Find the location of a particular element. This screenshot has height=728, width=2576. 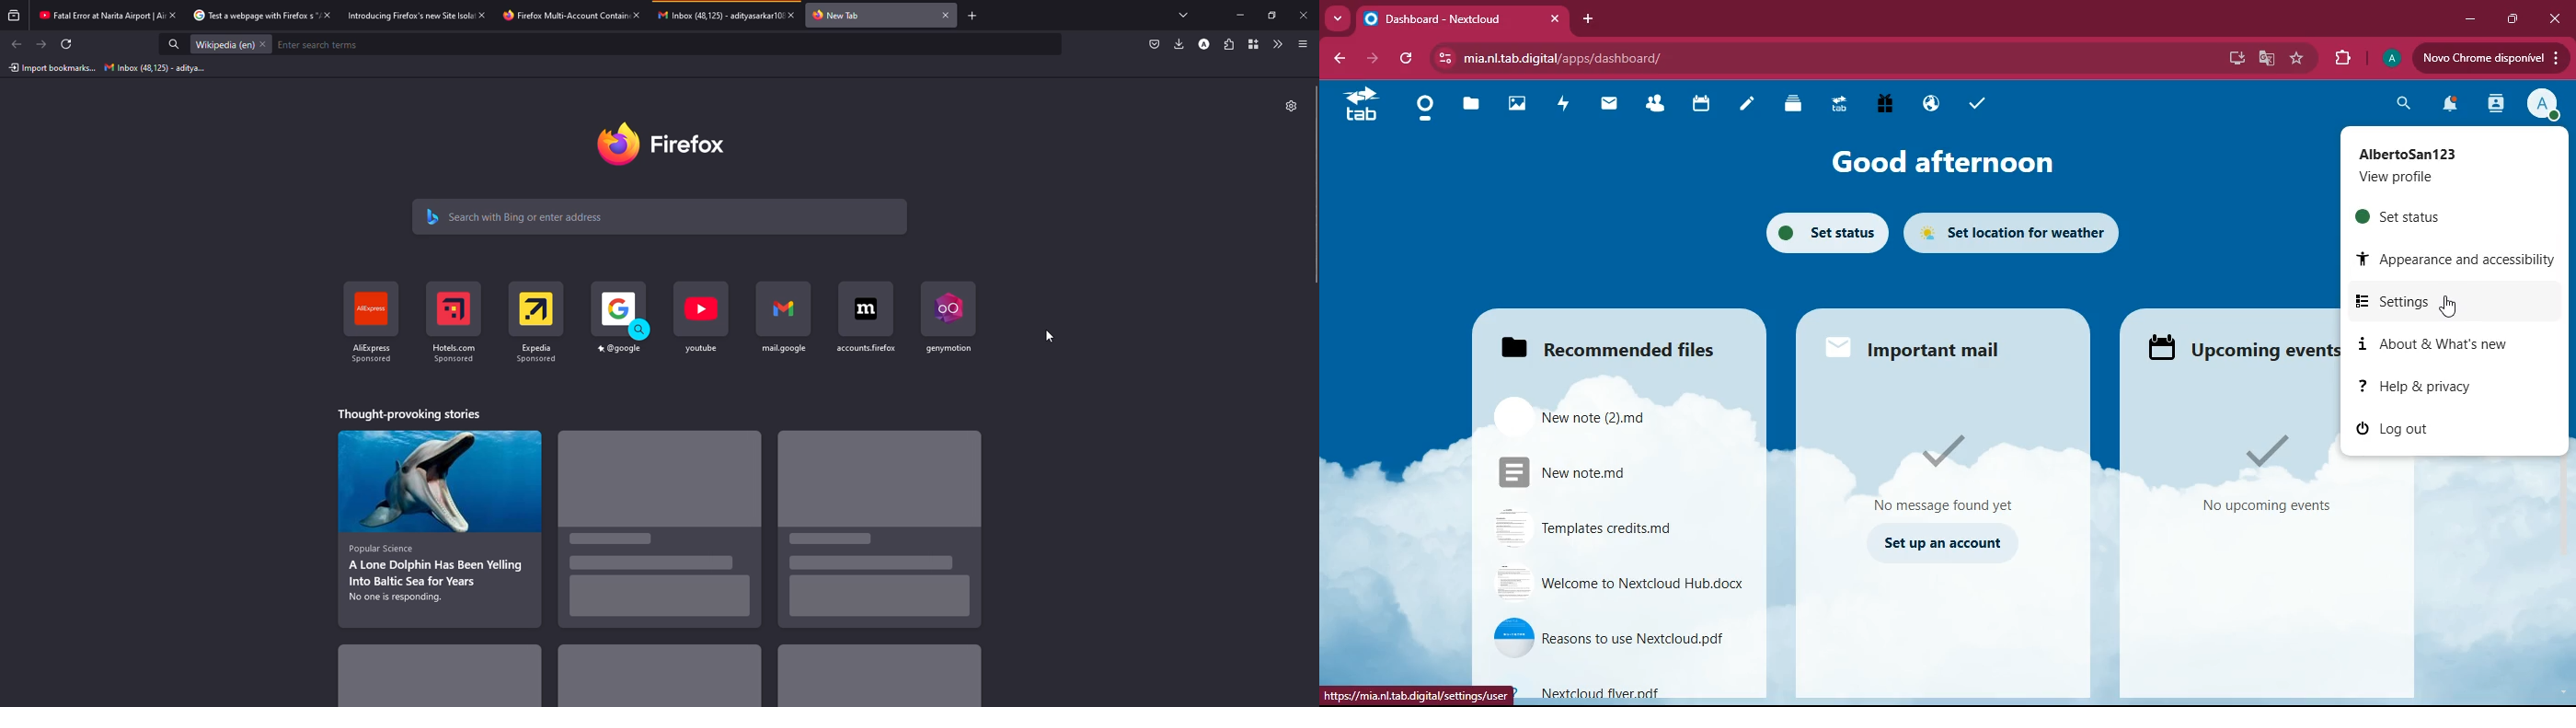

home is located at coordinates (1419, 109).